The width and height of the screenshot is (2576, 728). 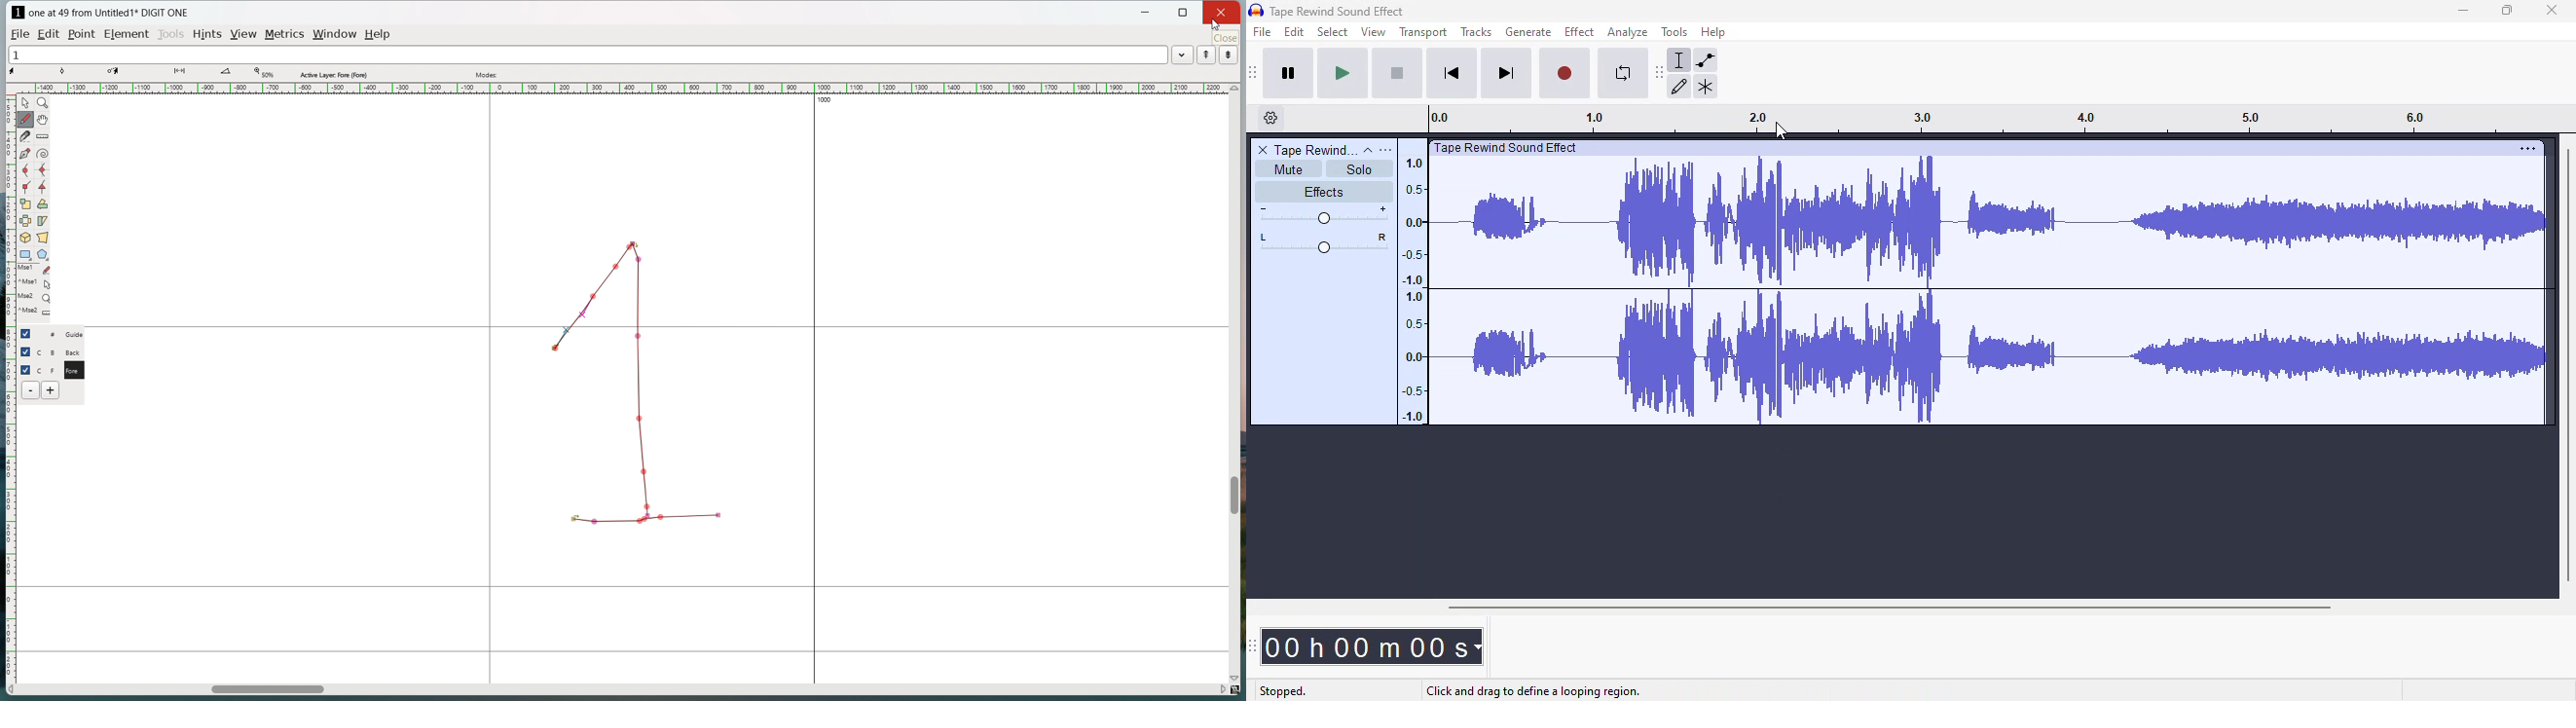 I want to click on Tape Rewind Sound Effect, so click(x=1344, y=11).